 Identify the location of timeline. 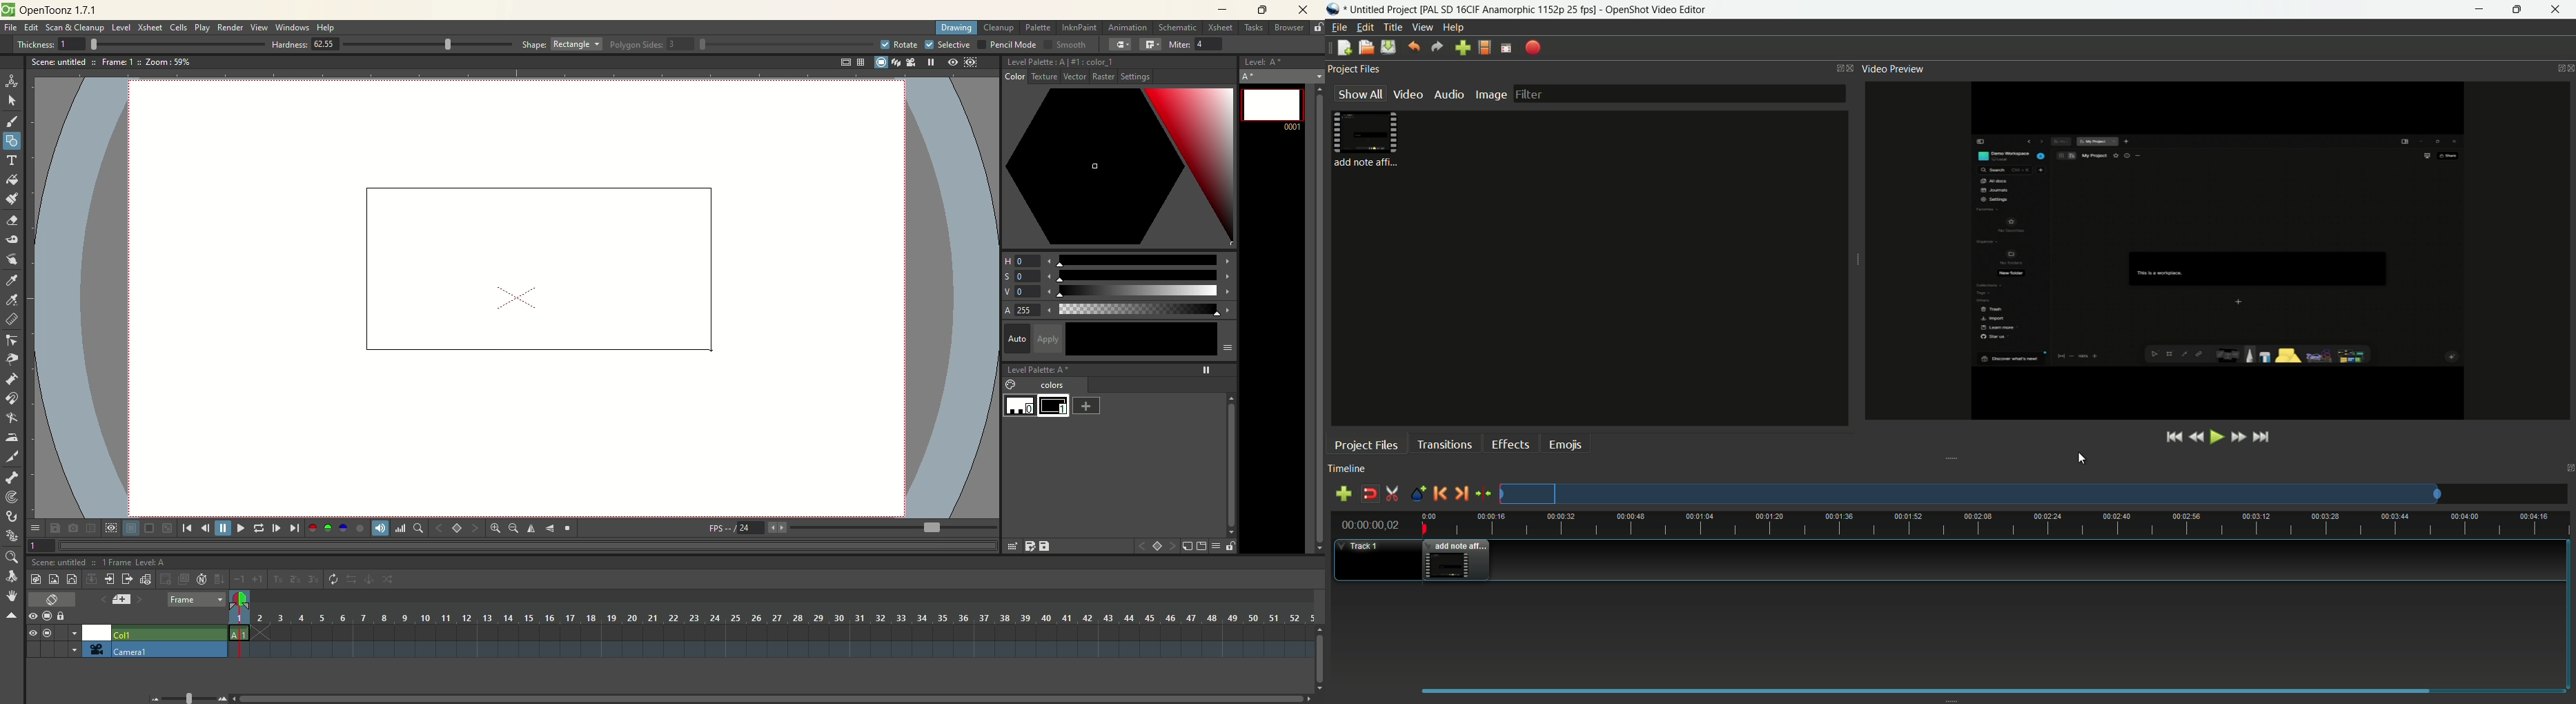
(1347, 470).